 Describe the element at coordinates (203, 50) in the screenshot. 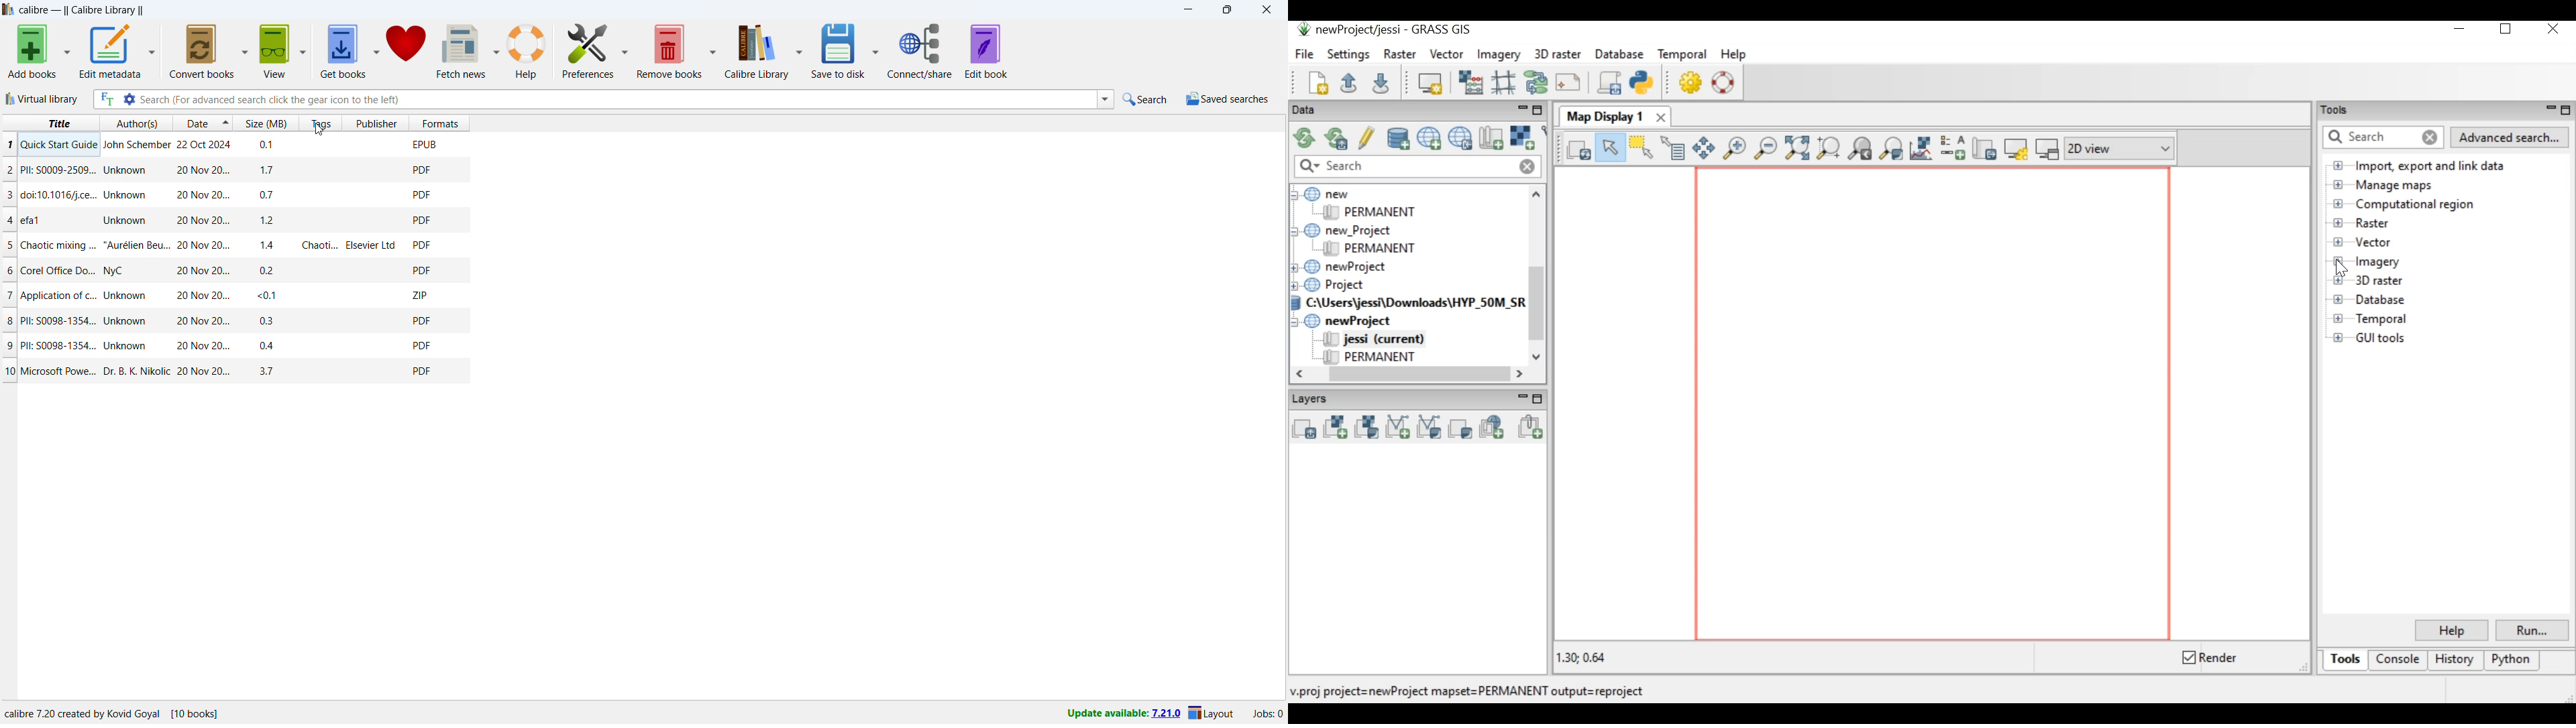

I see `` at that location.